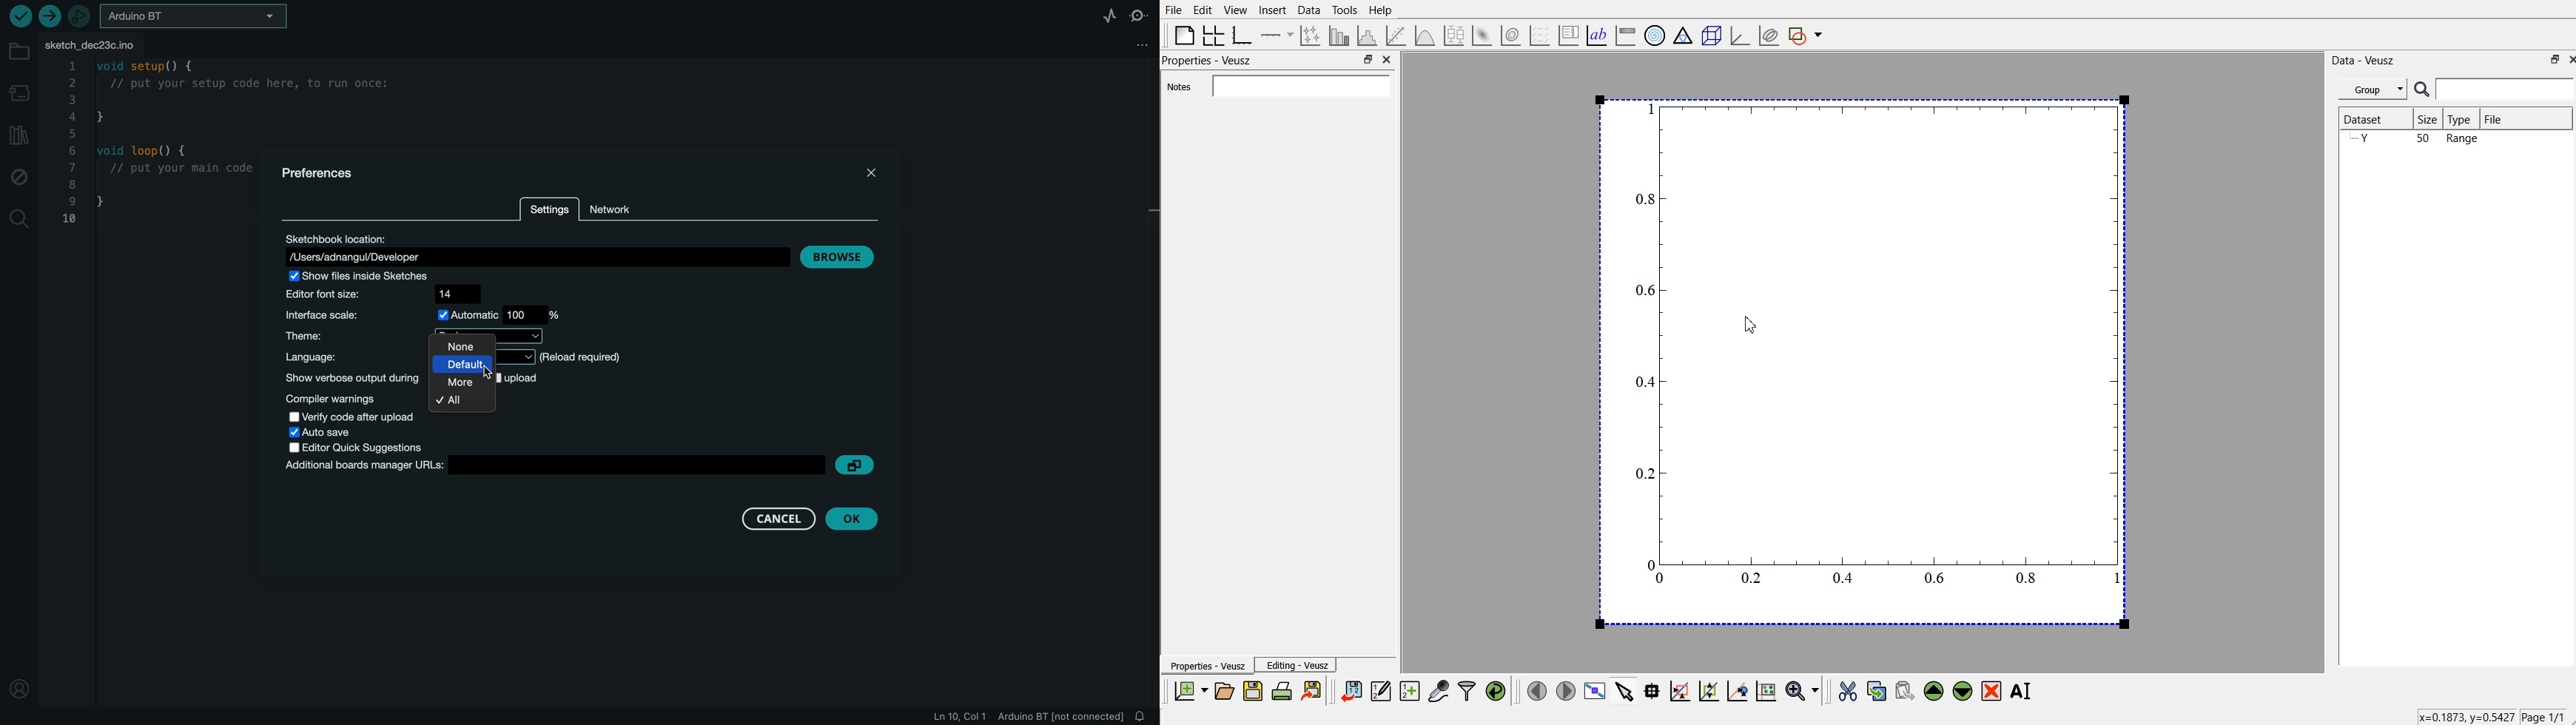 The width and height of the screenshot is (2576, 728). What do you see at coordinates (20, 138) in the screenshot?
I see `library manager` at bounding box center [20, 138].